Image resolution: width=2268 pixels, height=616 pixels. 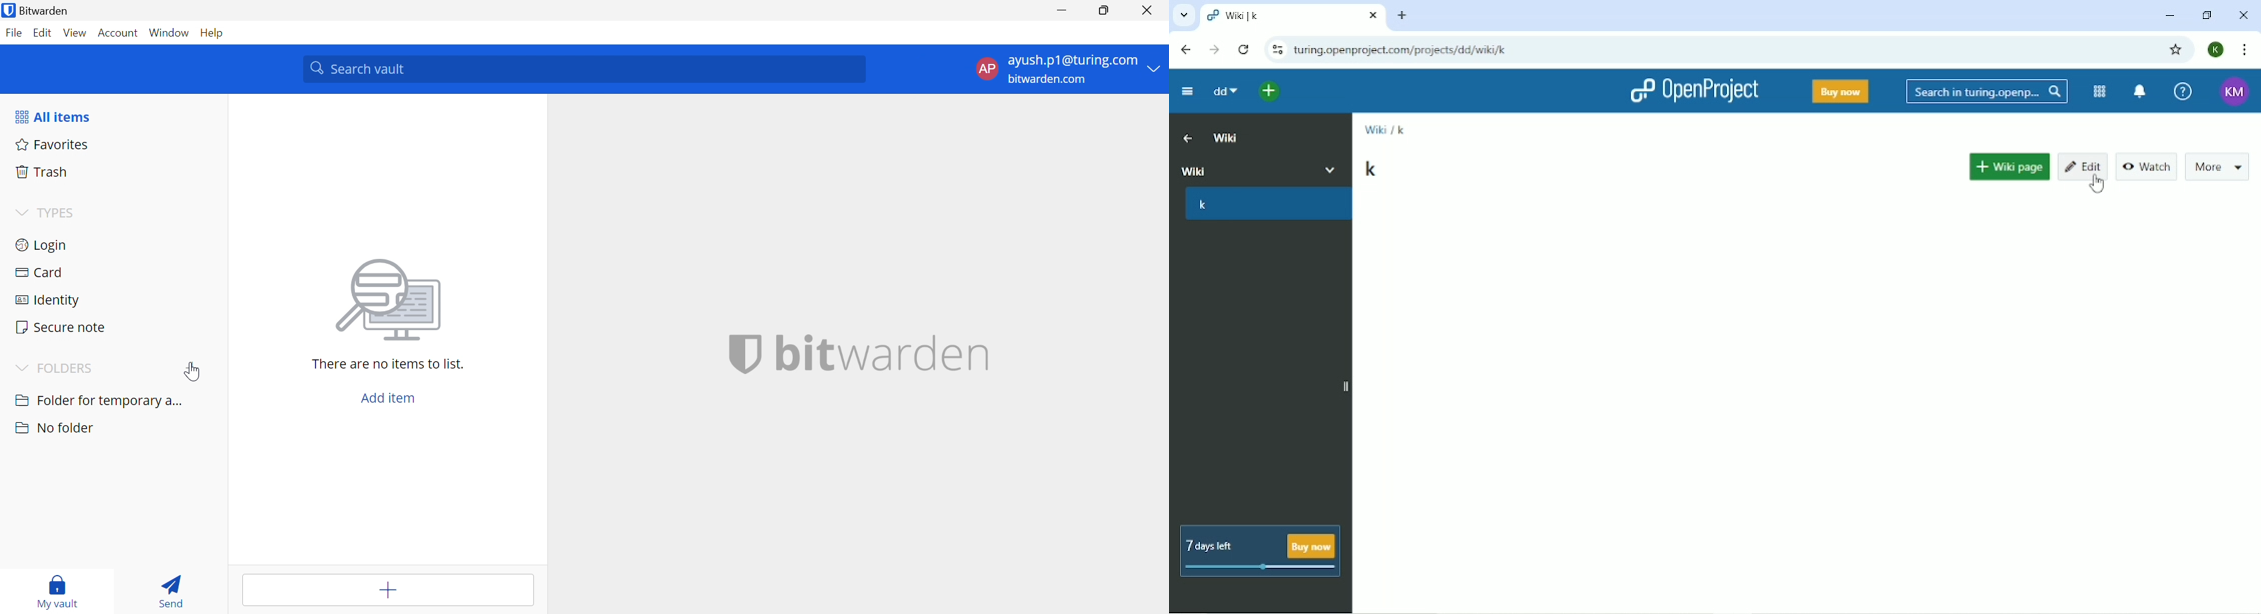 What do you see at coordinates (2096, 186) in the screenshot?
I see `Cursor` at bounding box center [2096, 186].